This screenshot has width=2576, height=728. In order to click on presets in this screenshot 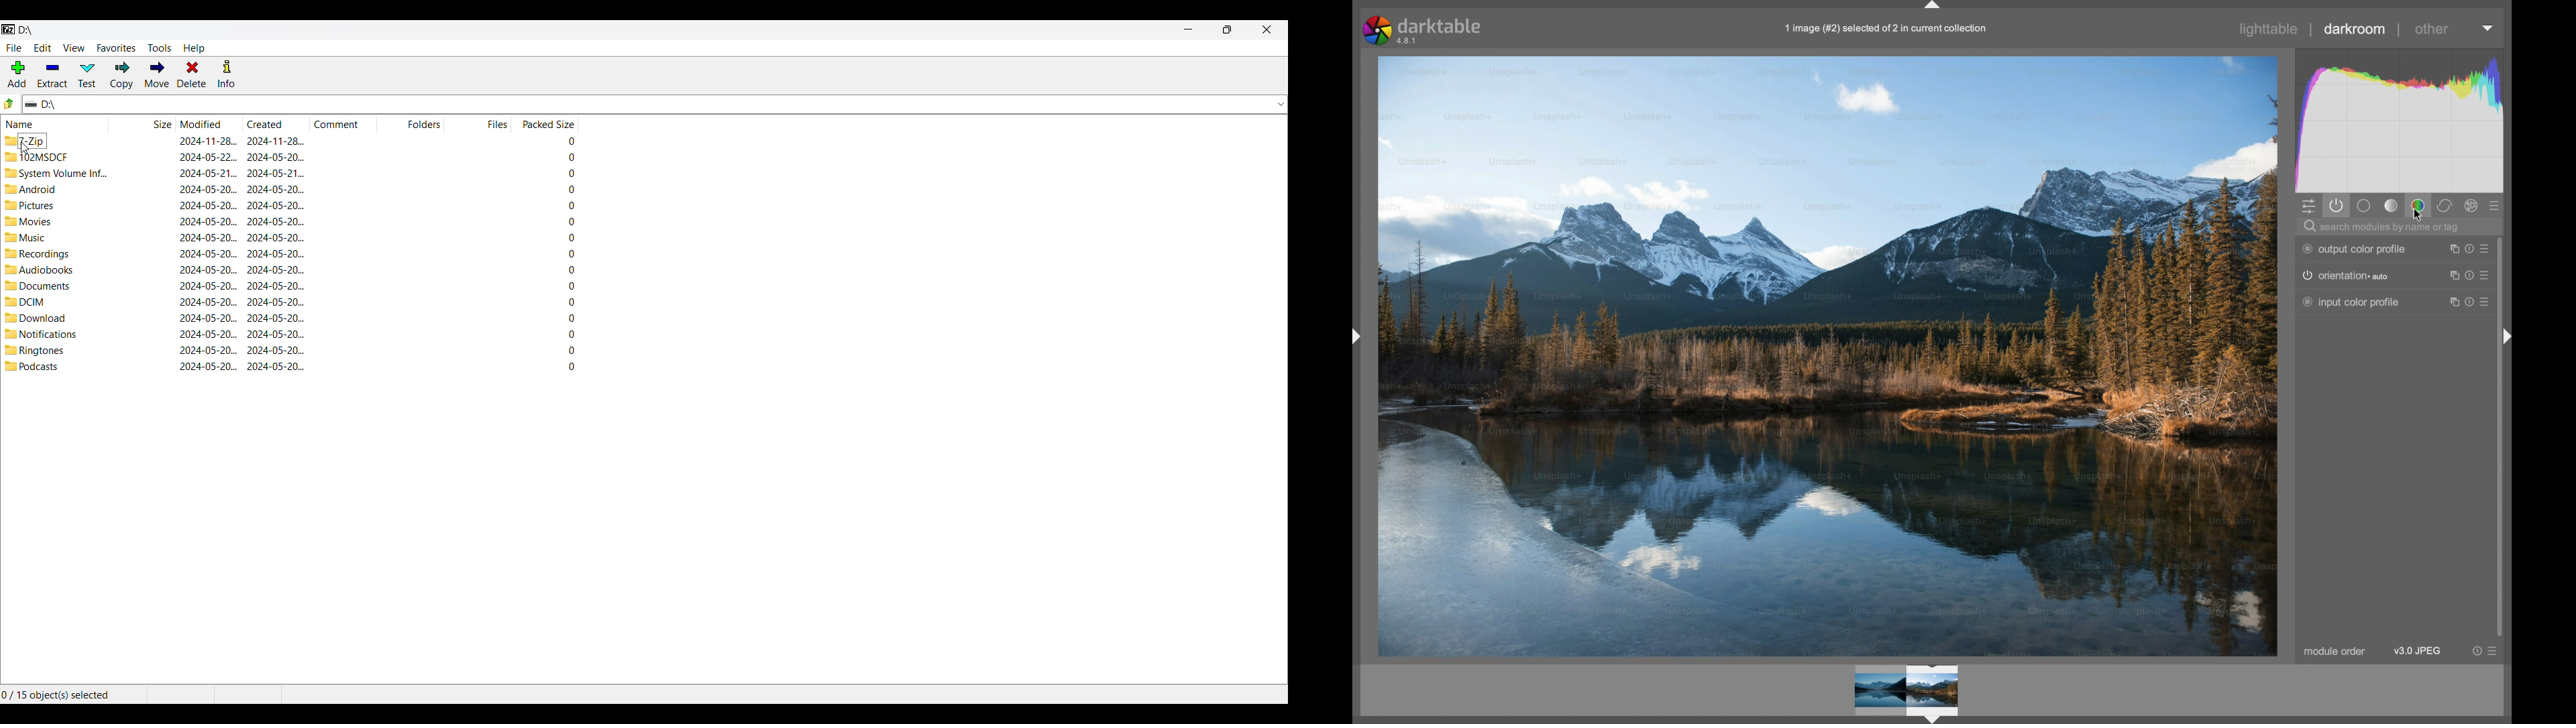, I will do `click(2496, 206)`.